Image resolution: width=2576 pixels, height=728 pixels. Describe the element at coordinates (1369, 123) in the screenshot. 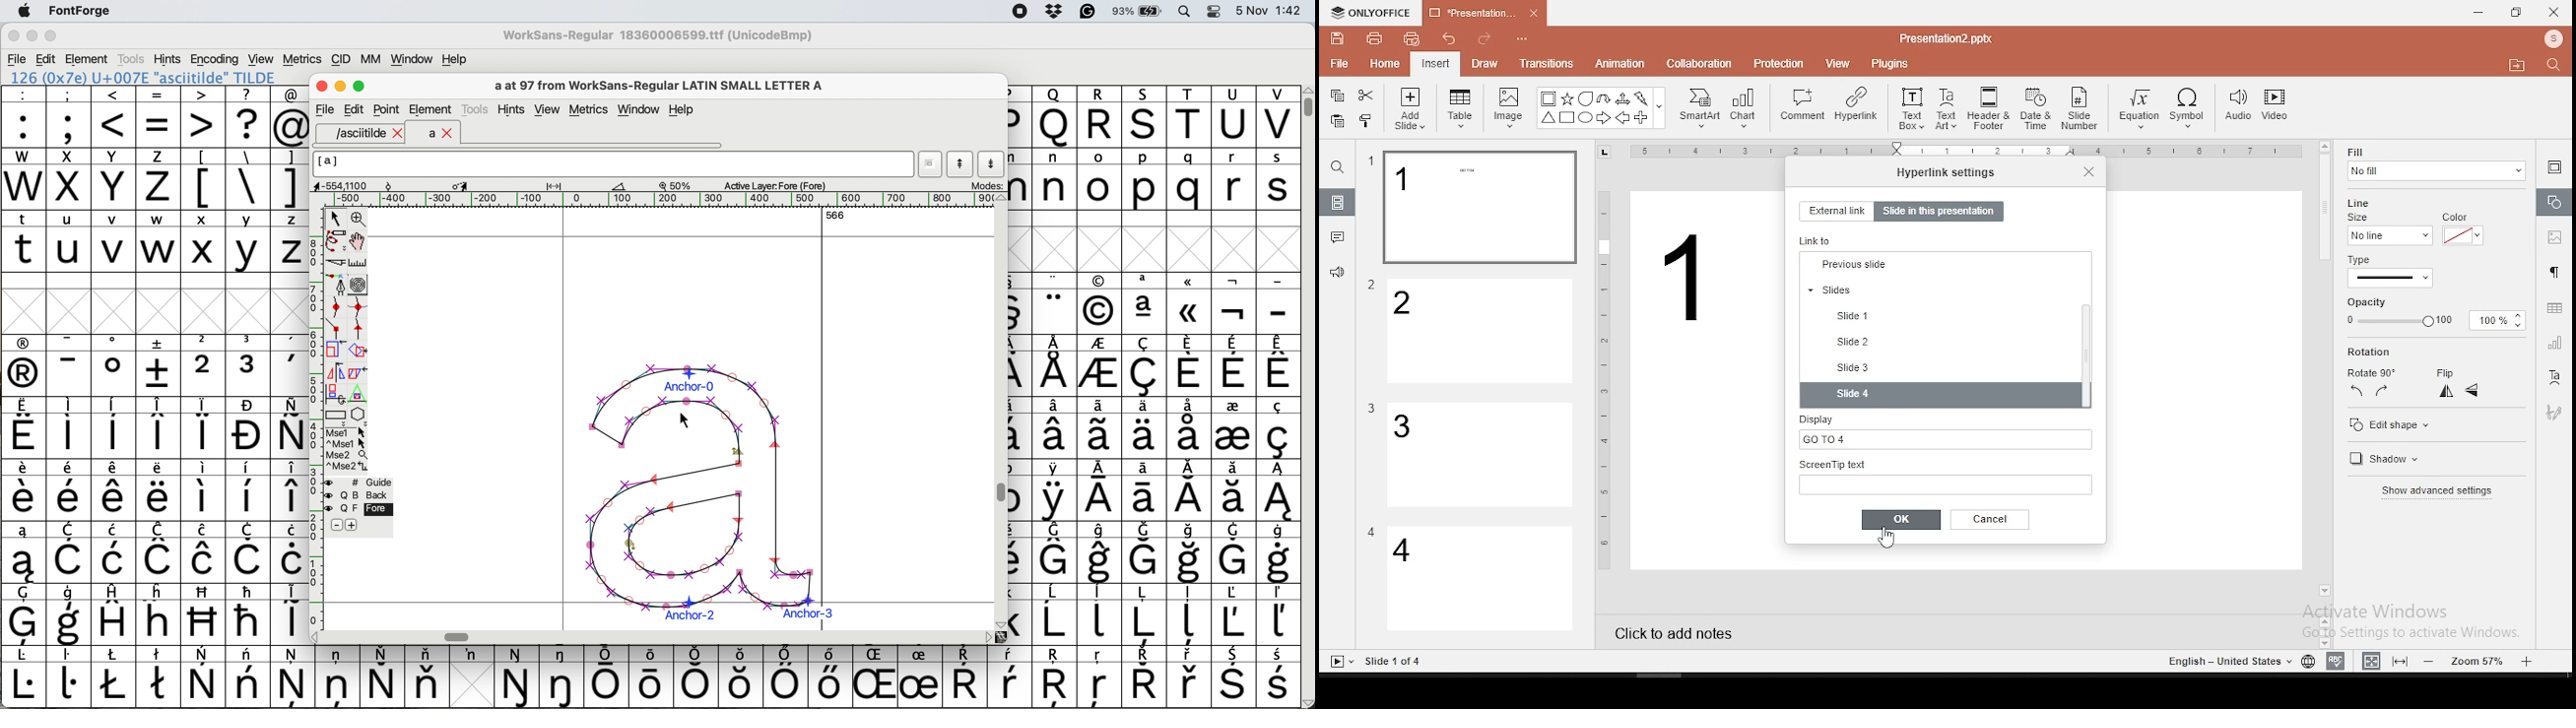

I see `clone formatting` at that location.